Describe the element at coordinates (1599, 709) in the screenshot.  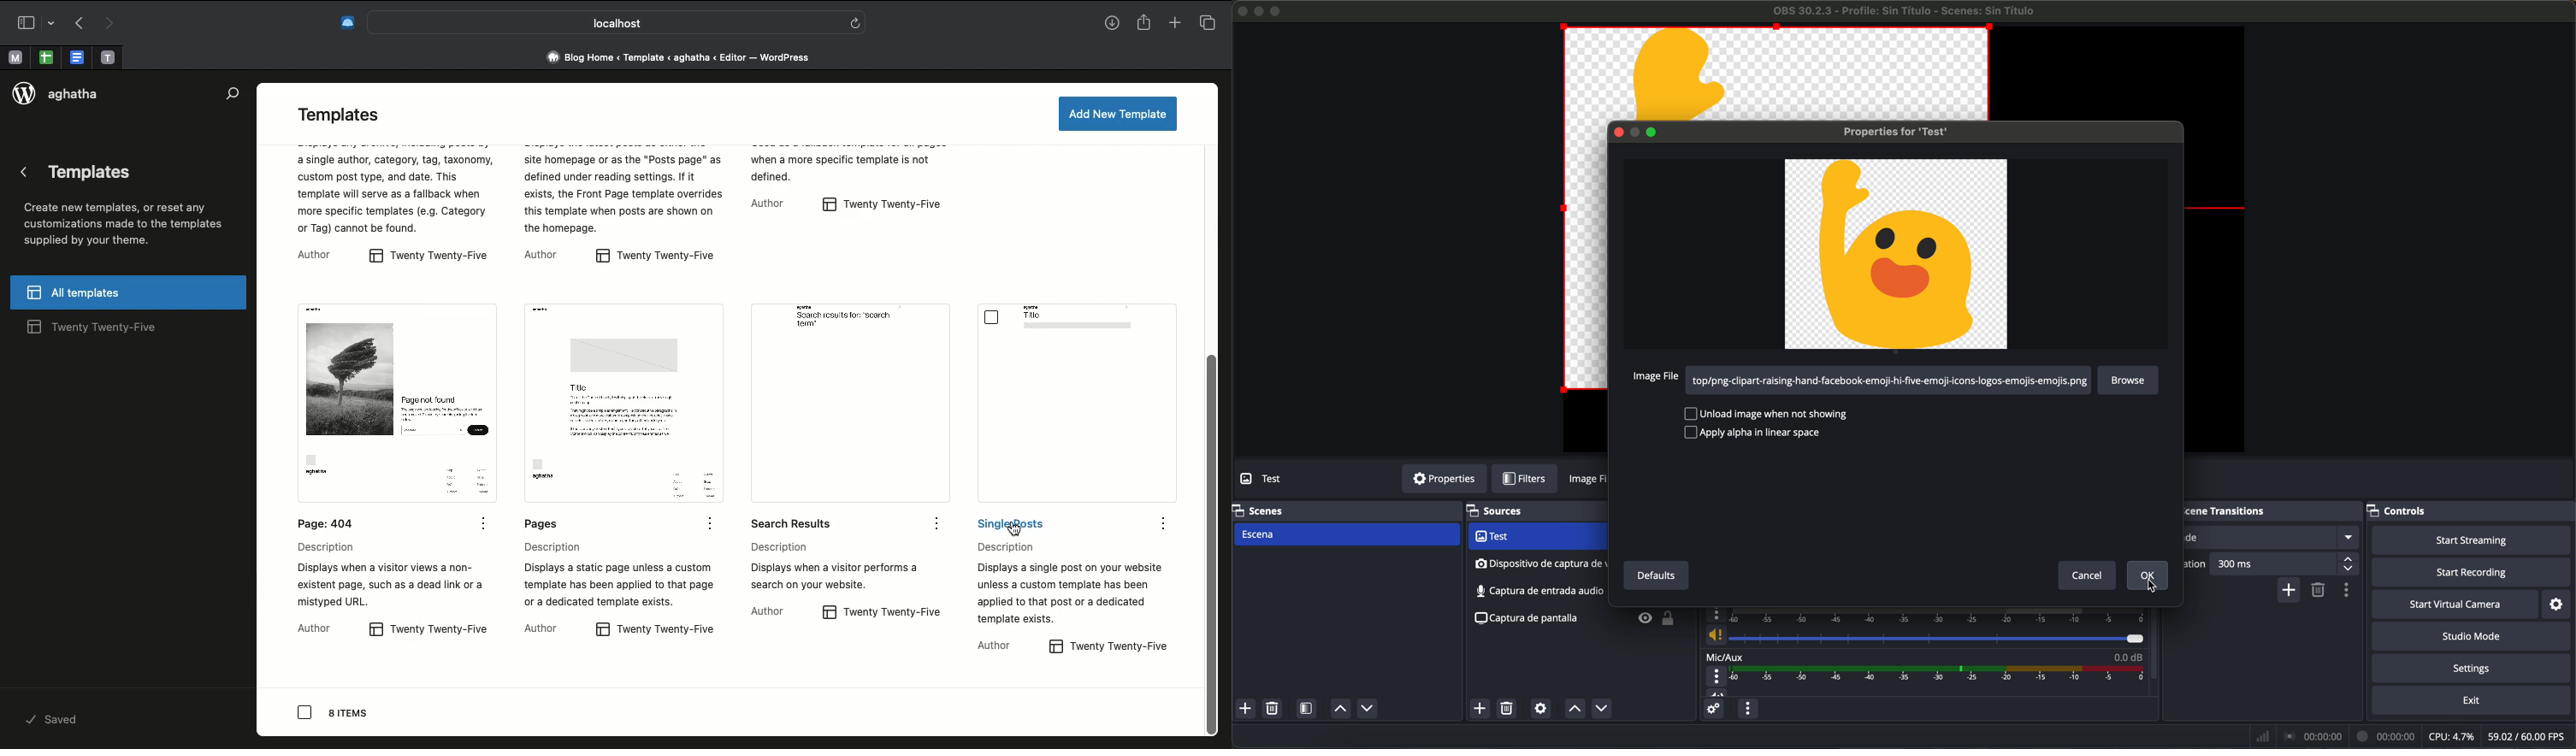
I see `move source down` at that location.